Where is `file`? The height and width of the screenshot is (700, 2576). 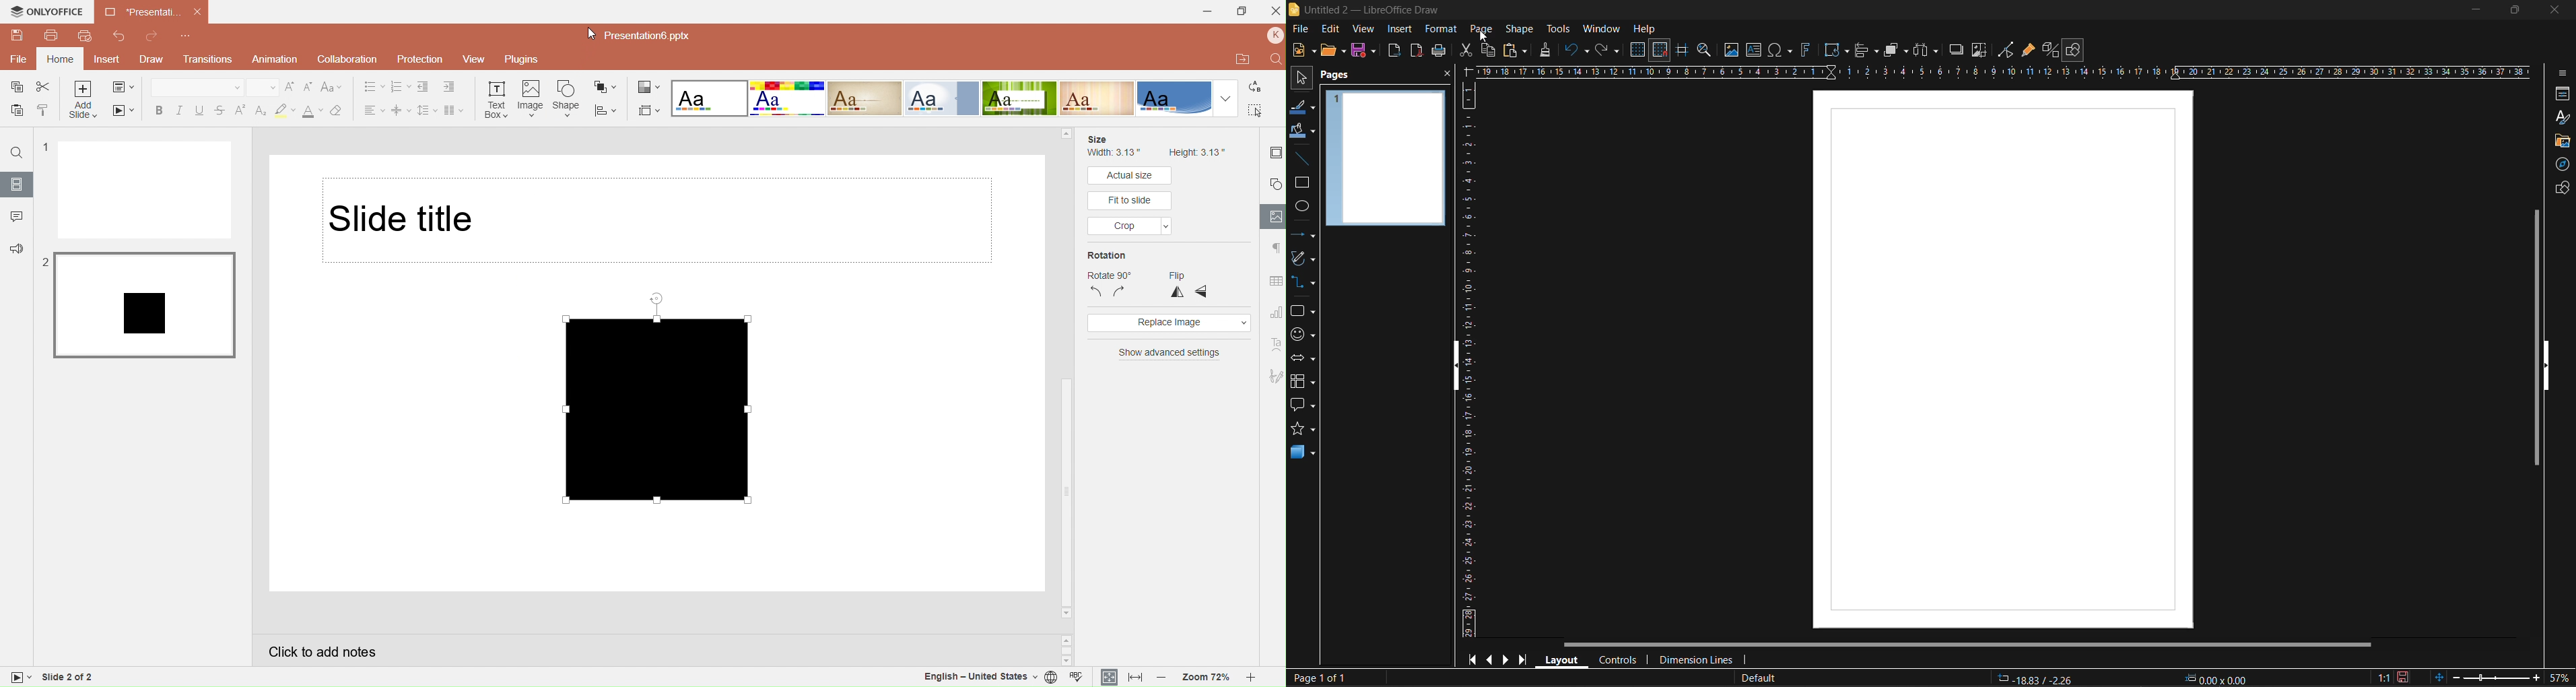 file is located at coordinates (1302, 29).